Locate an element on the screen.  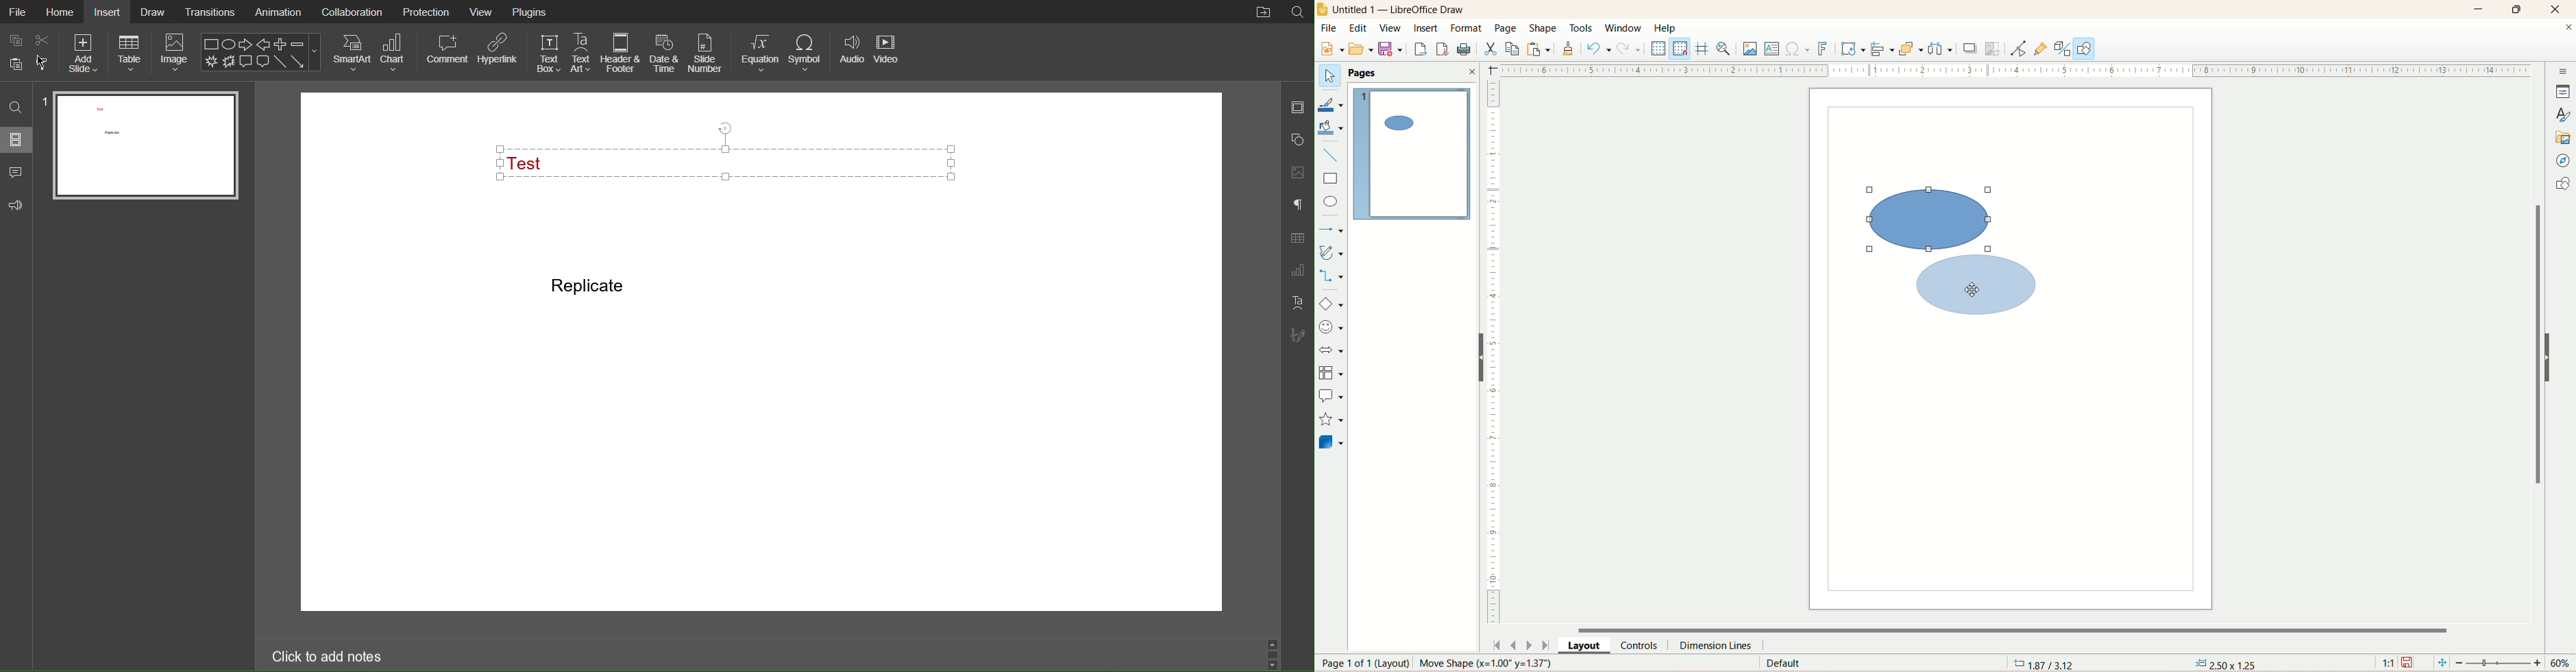
gluepoint function is located at coordinates (2042, 49).